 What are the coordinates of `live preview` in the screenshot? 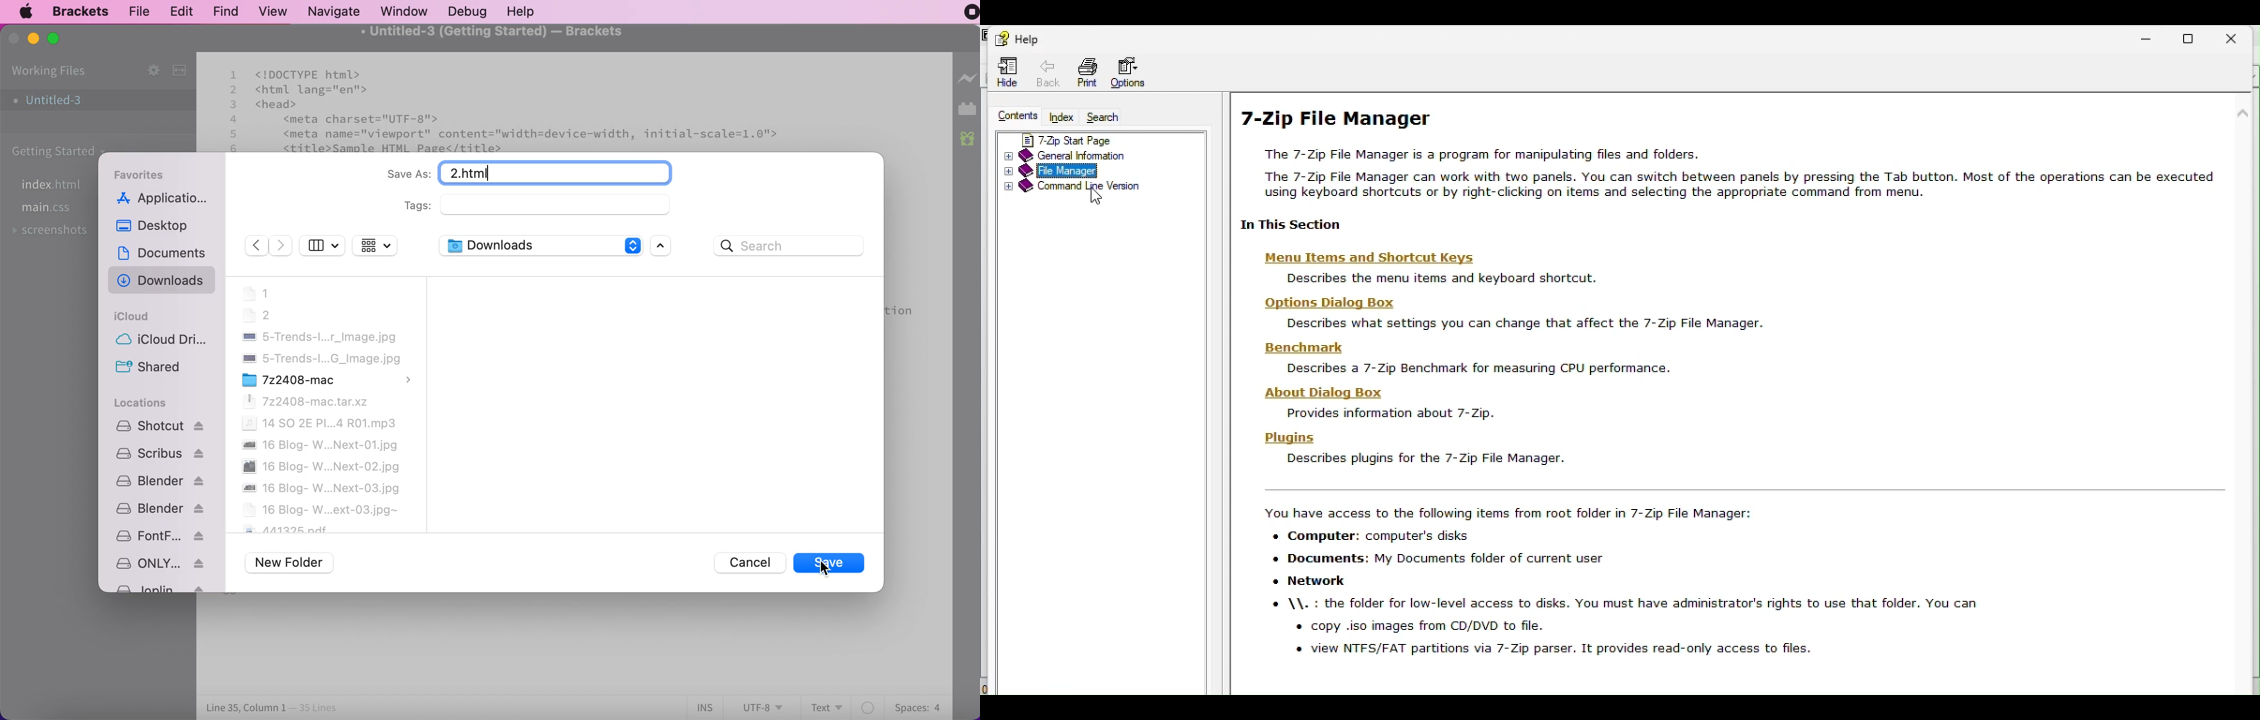 It's located at (966, 79).